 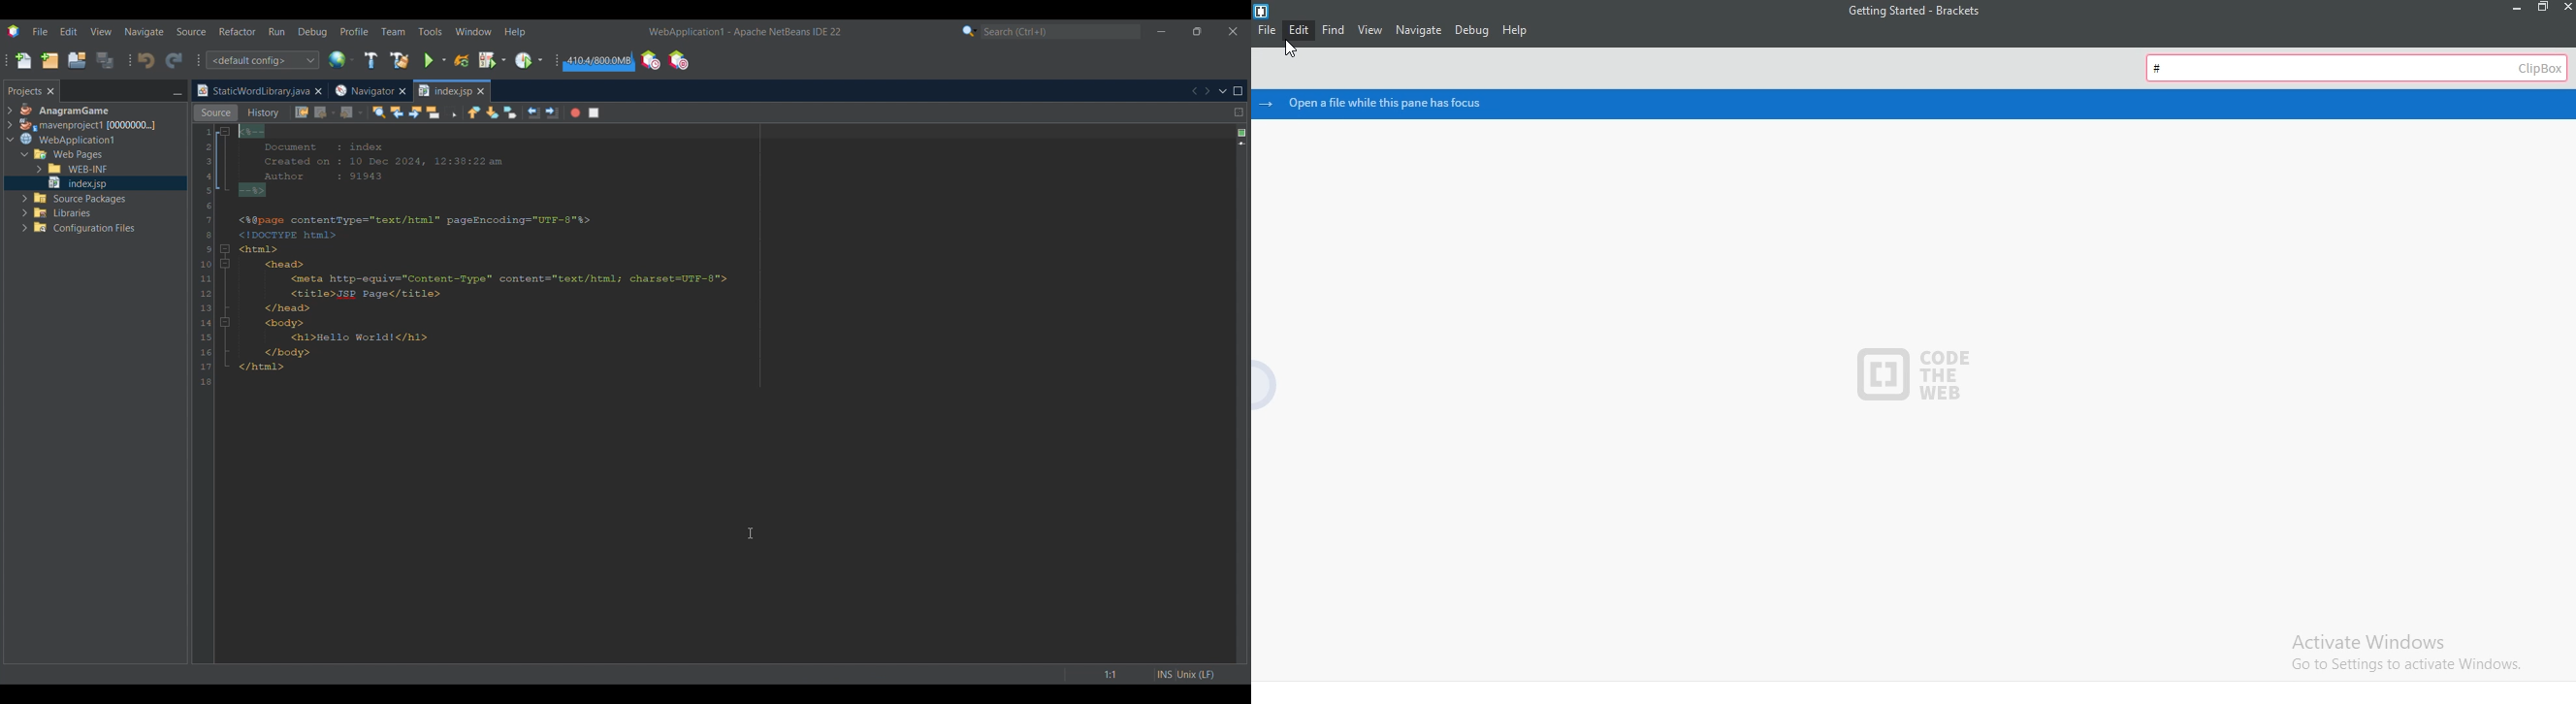 I want to click on Logo, so click(x=1262, y=11).